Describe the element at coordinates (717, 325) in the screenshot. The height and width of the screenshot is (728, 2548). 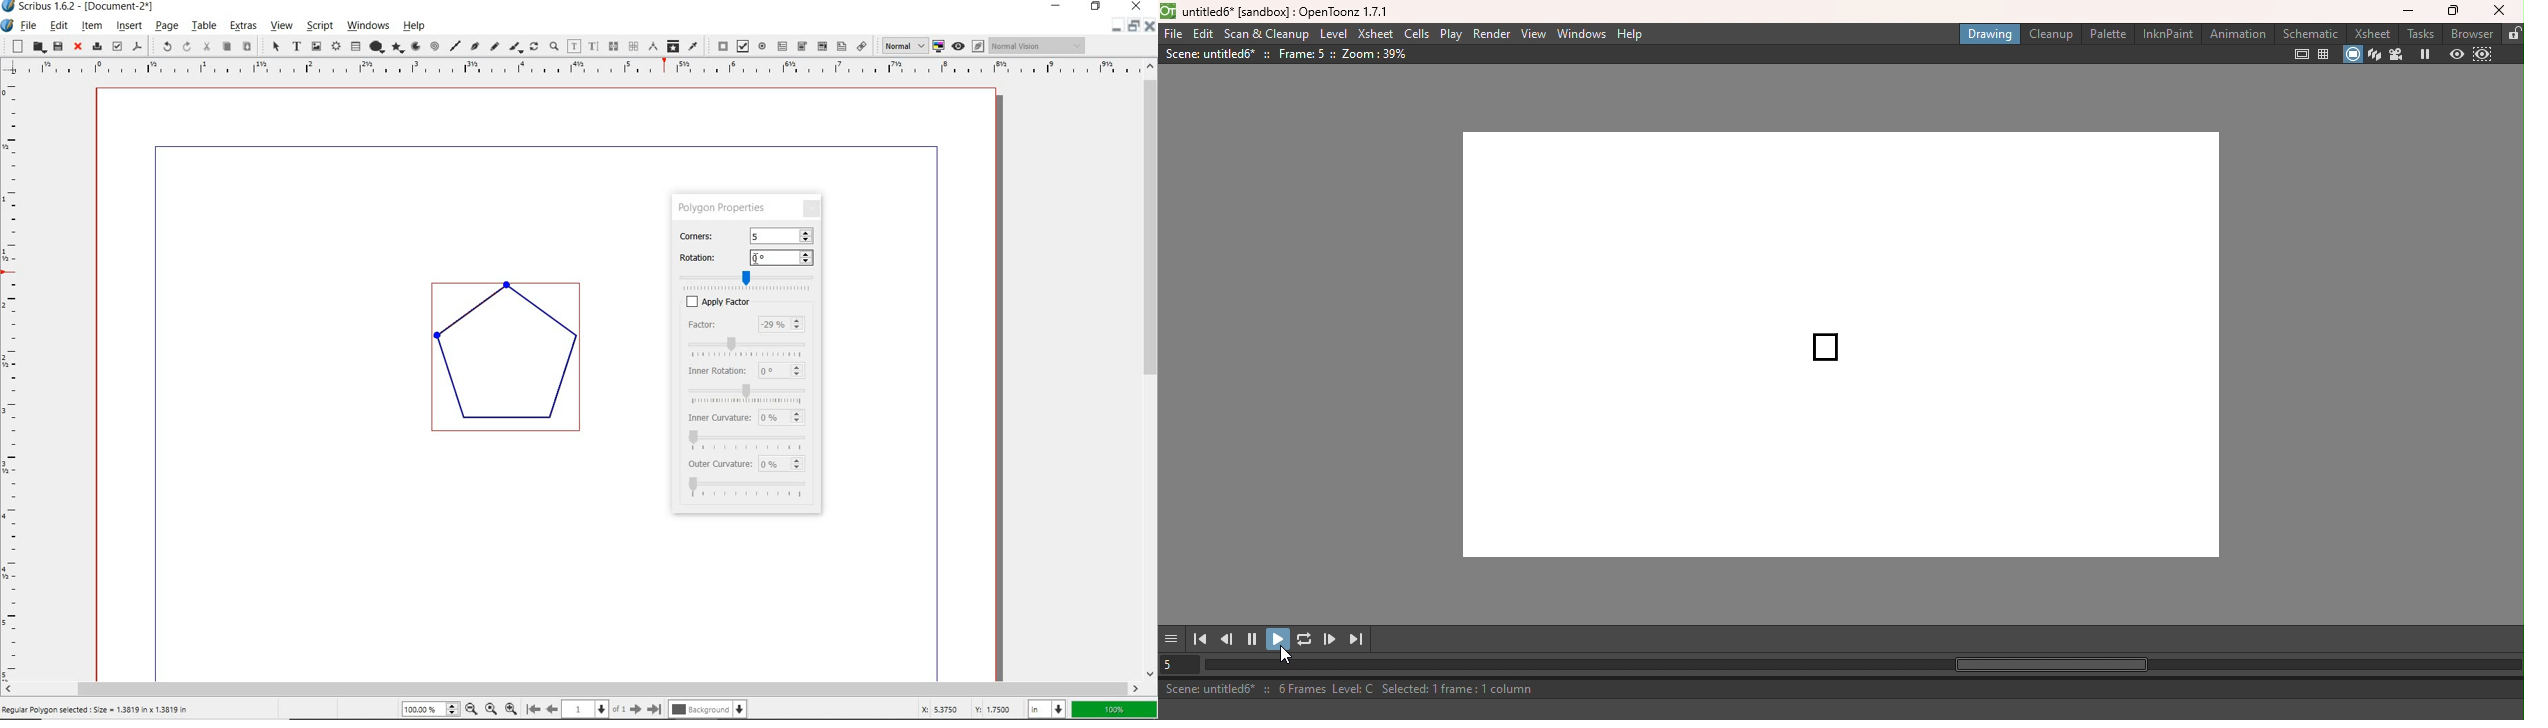
I see `FACTOR` at that location.